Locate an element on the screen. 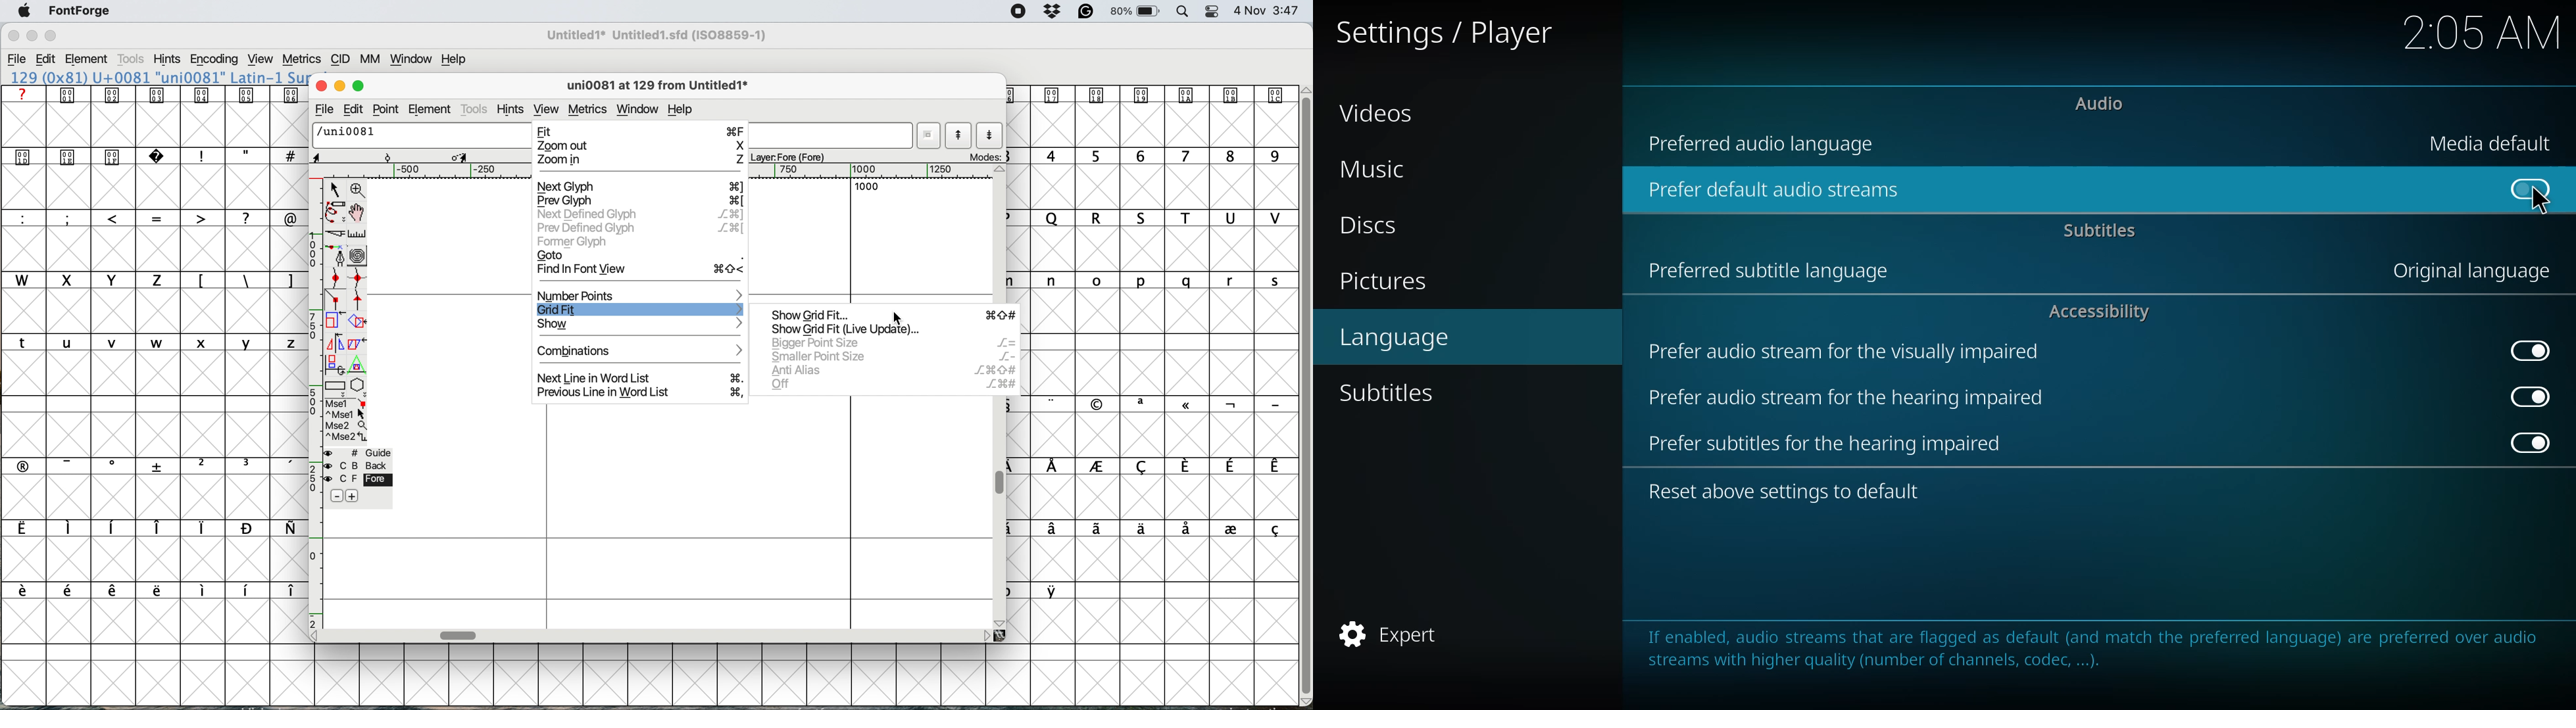 Image resolution: width=2576 pixels, height=728 pixels. Tools is located at coordinates (132, 59).